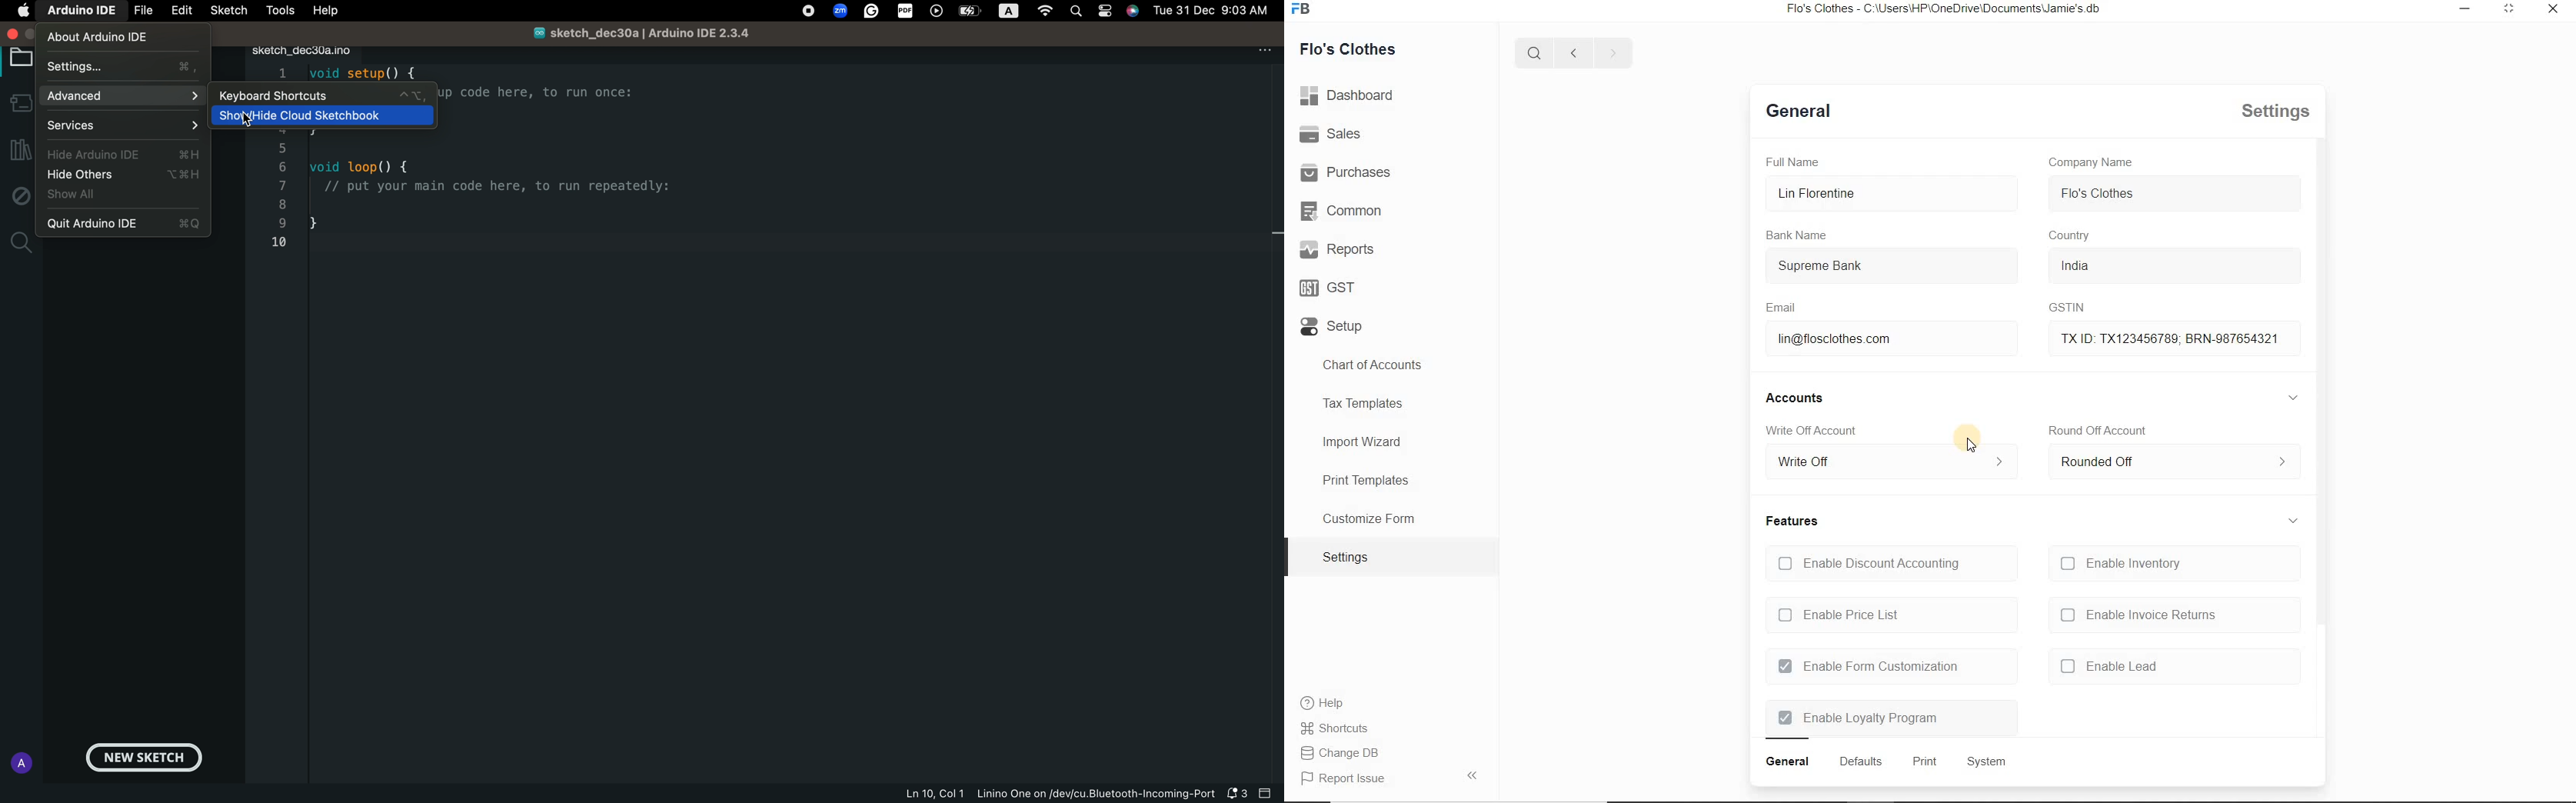 The width and height of the screenshot is (2576, 812). What do you see at coordinates (2553, 8) in the screenshot?
I see `Close` at bounding box center [2553, 8].